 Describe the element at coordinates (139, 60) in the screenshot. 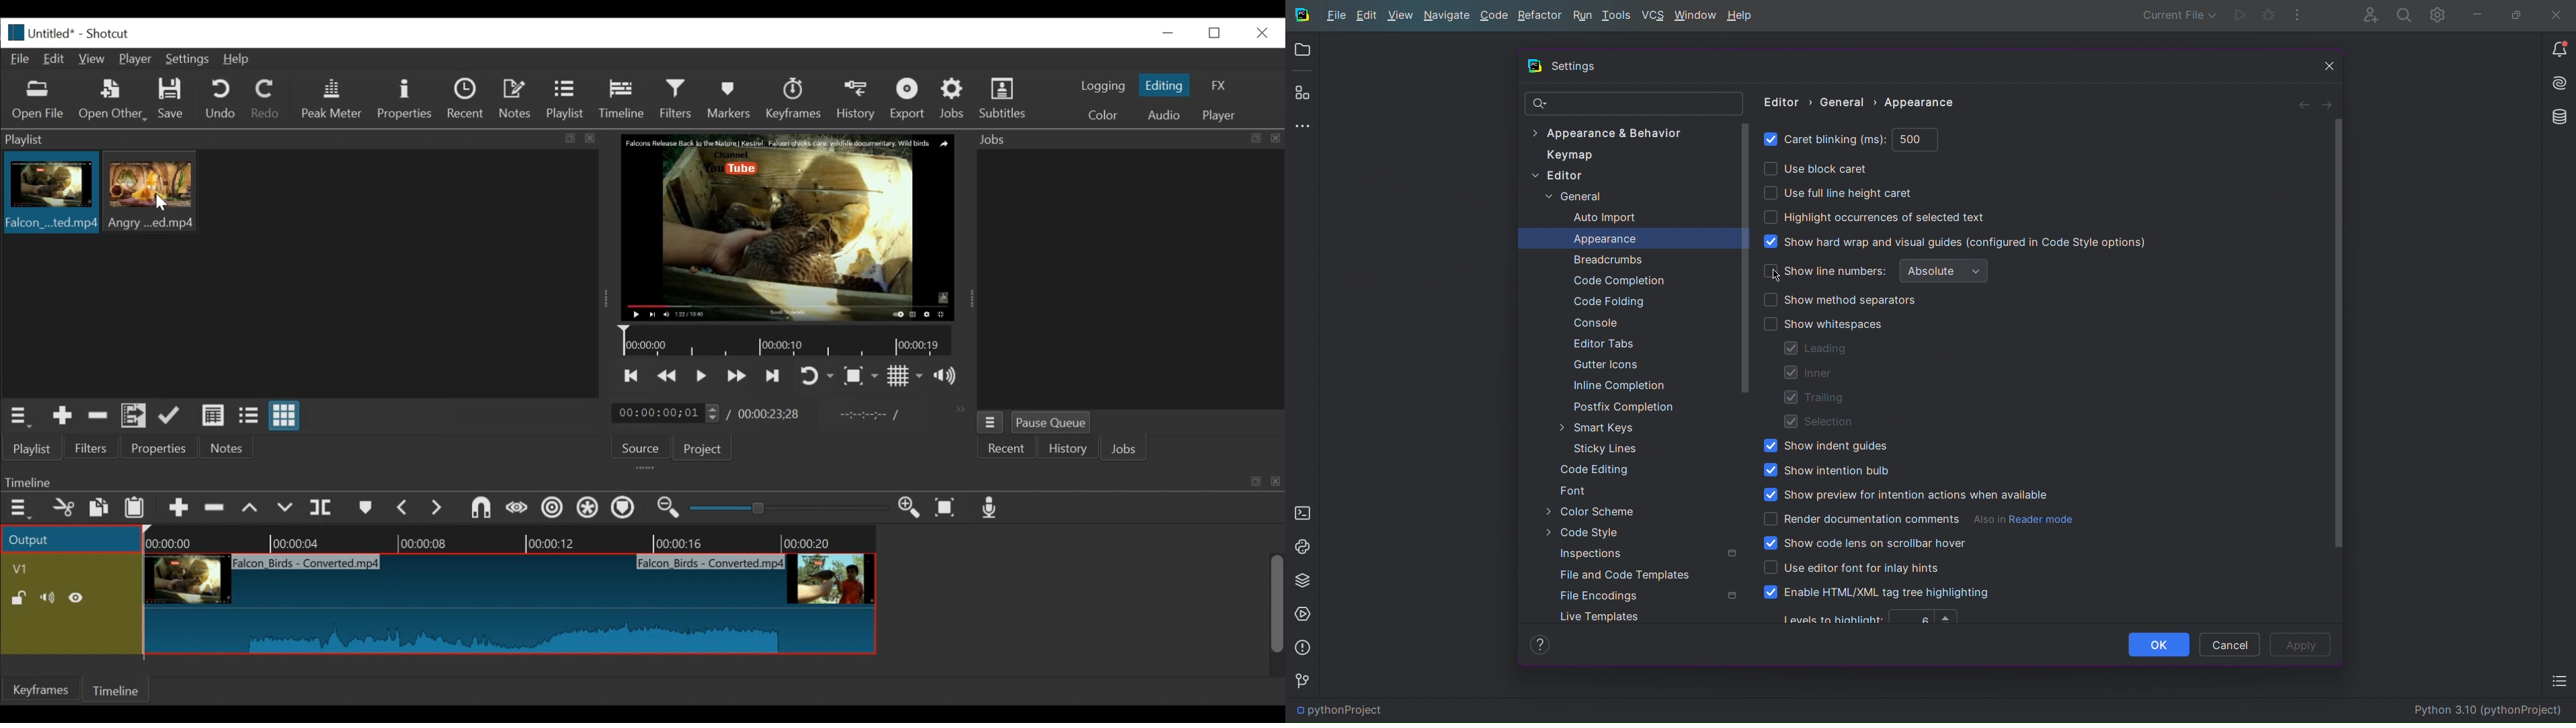

I see `Player` at that location.